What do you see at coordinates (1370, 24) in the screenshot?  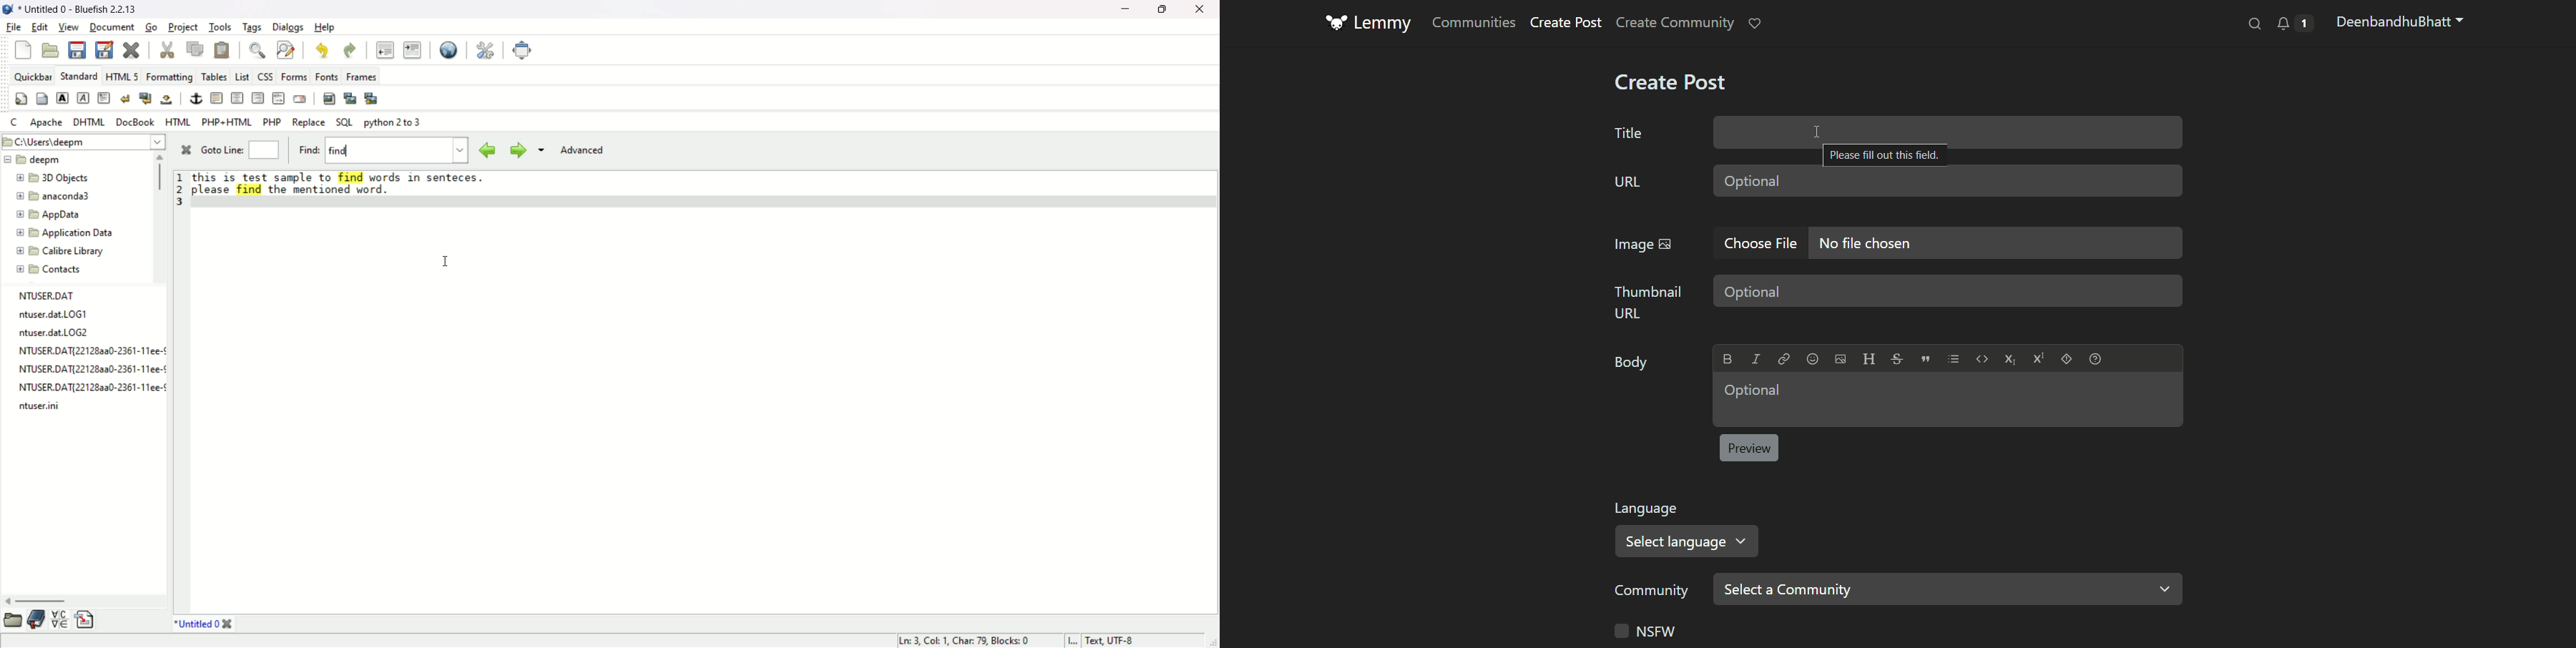 I see `logo and title` at bounding box center [1370, 24].